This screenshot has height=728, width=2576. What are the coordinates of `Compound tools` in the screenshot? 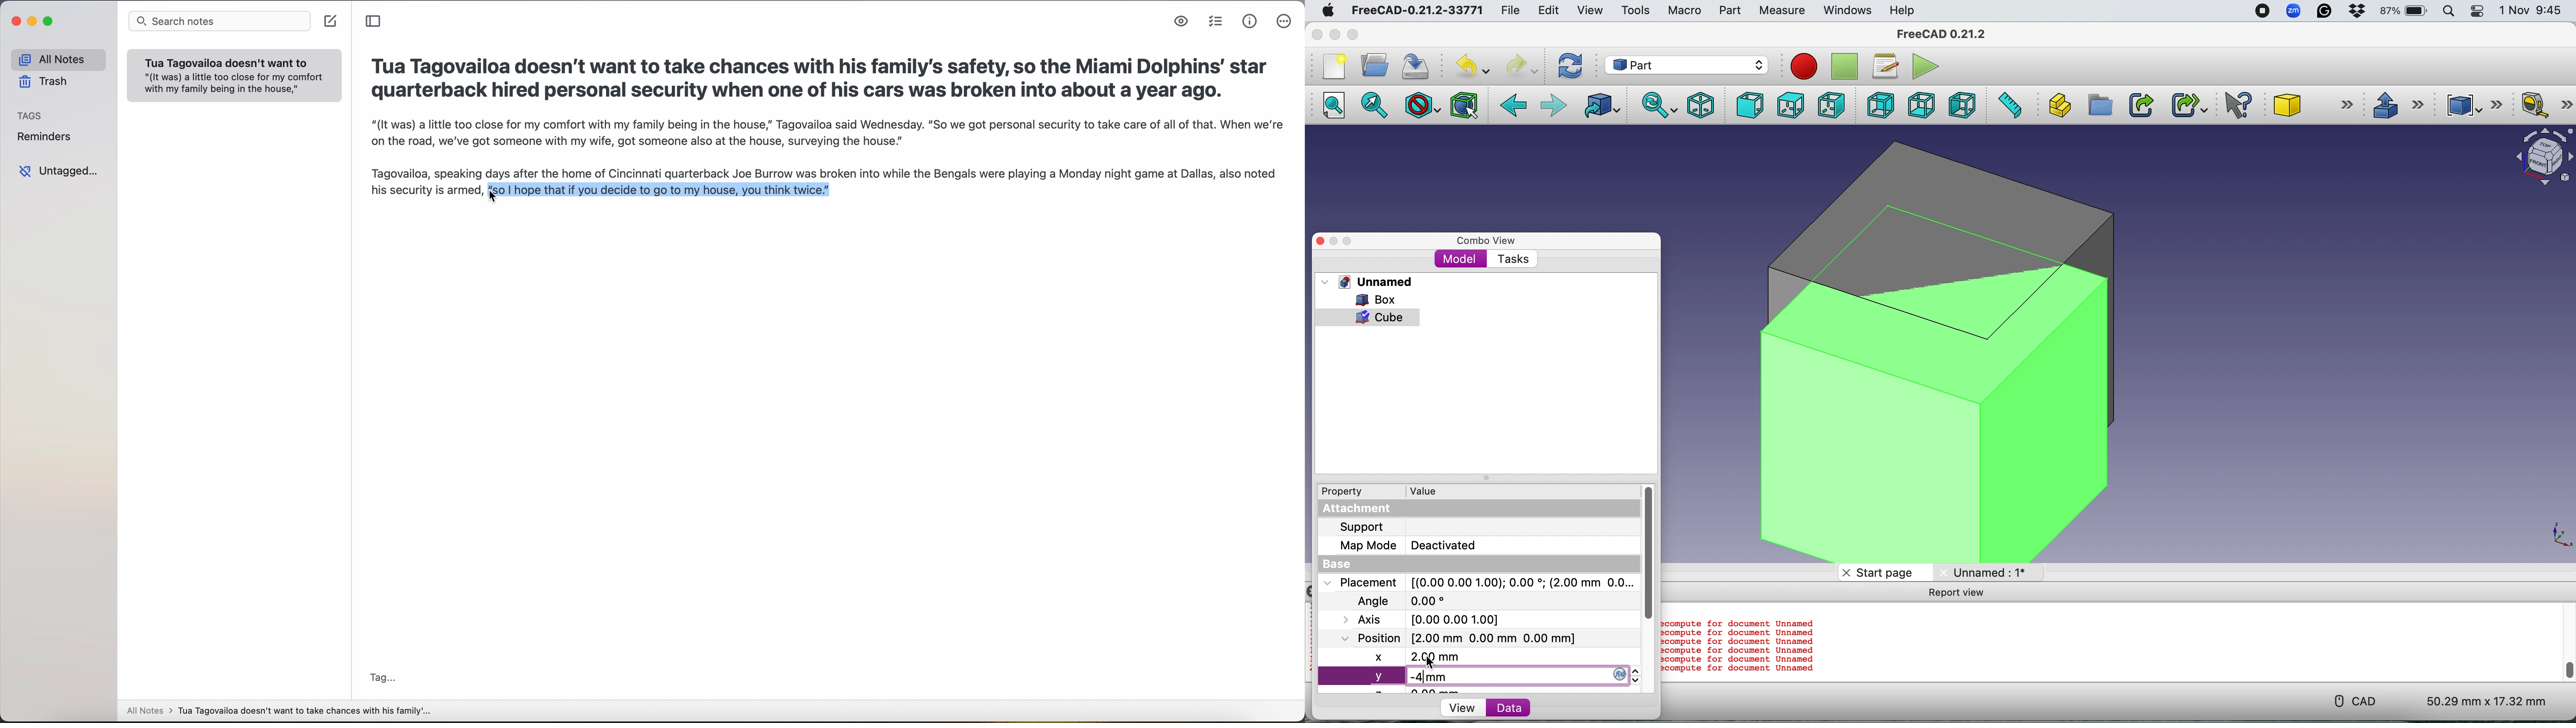 It's located at (2470, 105).